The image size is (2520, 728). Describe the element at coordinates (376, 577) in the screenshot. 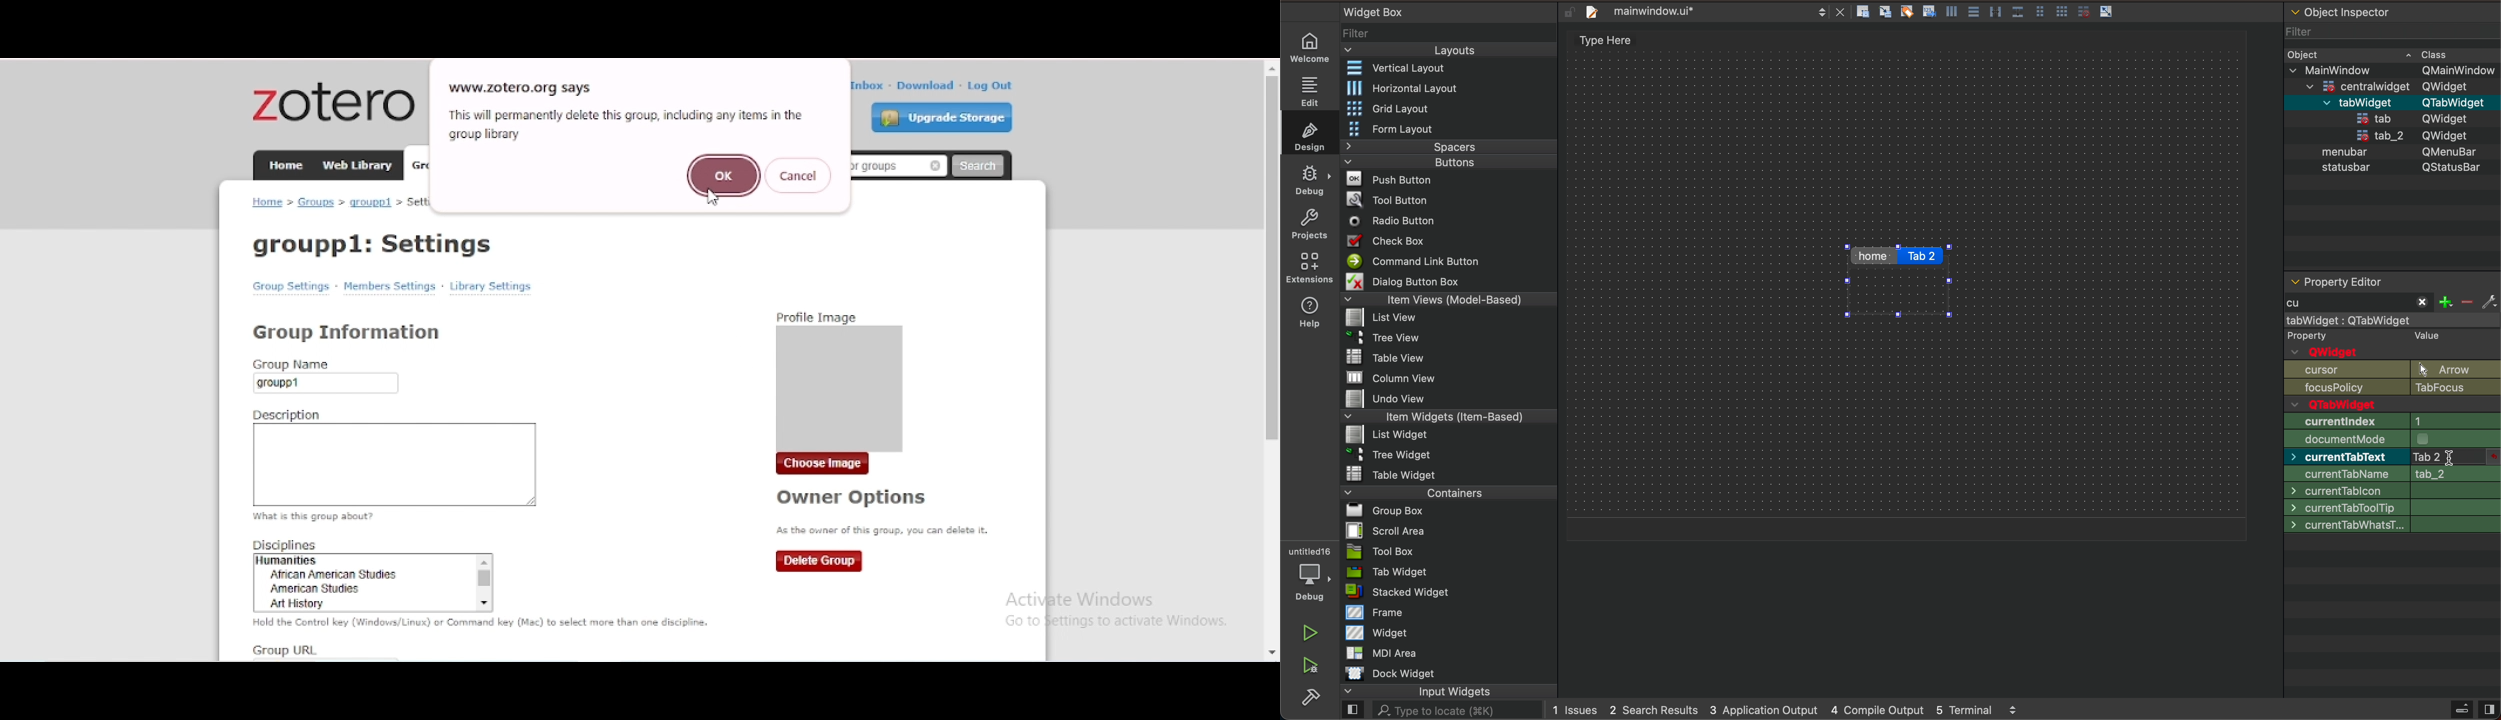

I see `disciplines` at that location.